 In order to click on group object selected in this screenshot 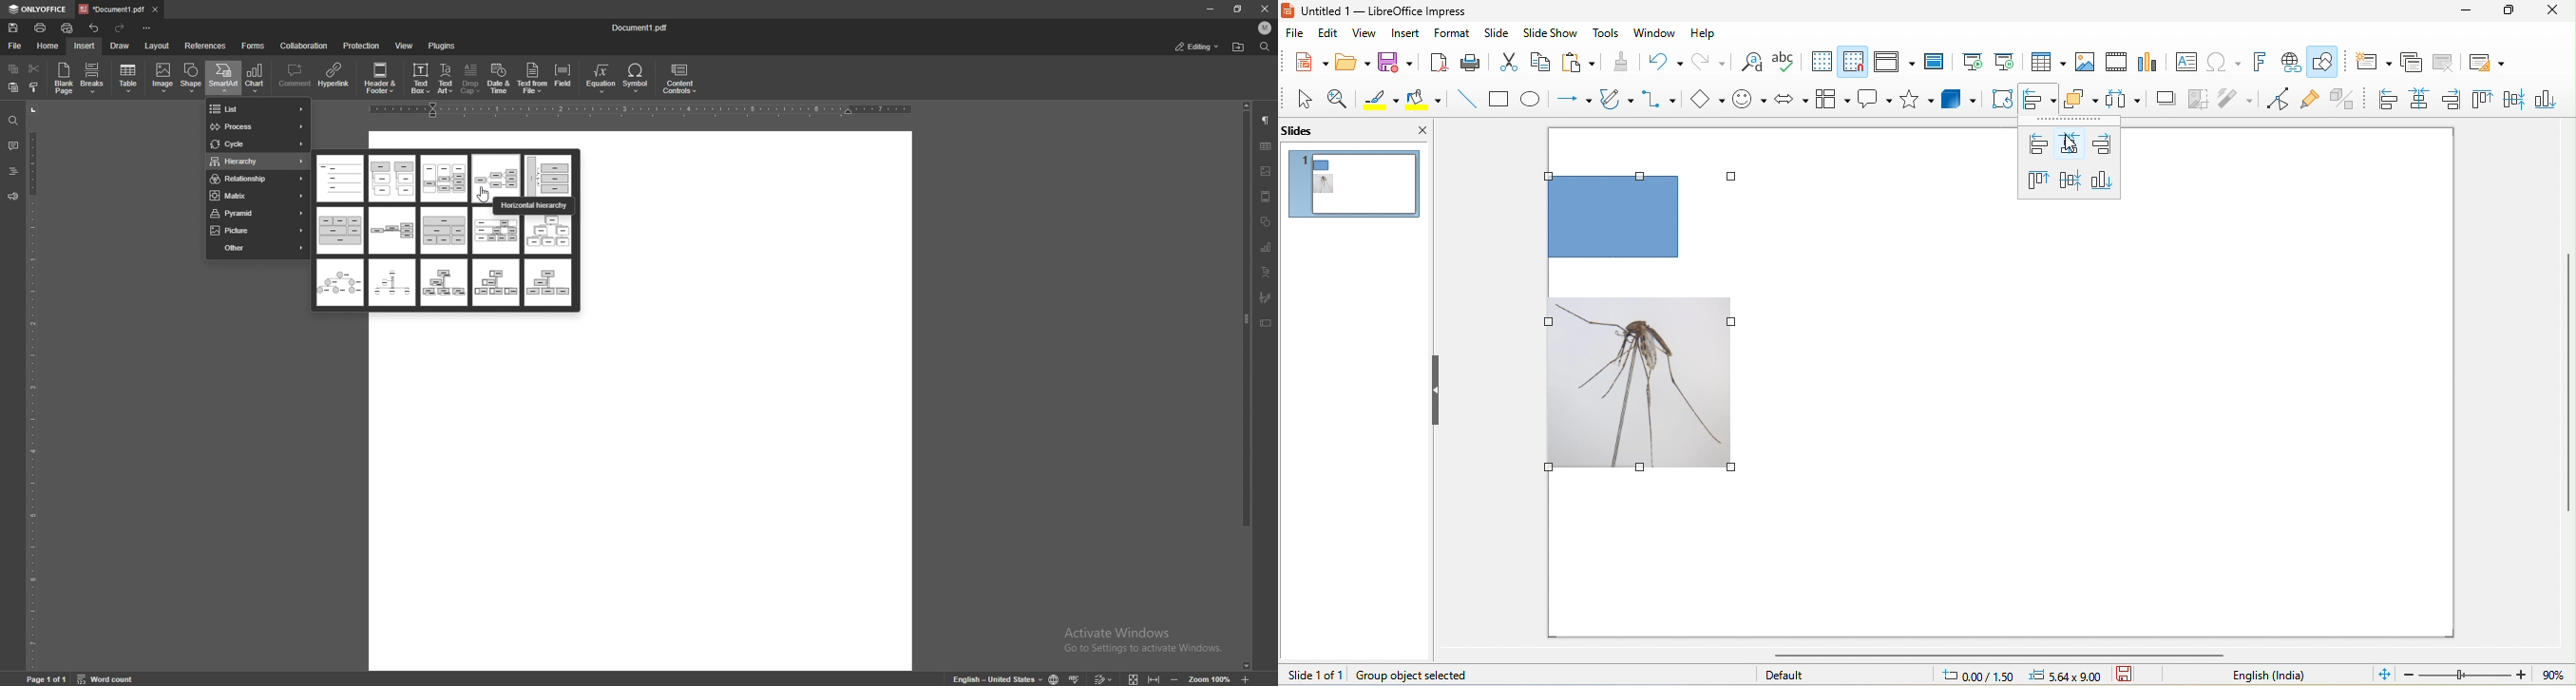, I will do `click(1439, 674)`.